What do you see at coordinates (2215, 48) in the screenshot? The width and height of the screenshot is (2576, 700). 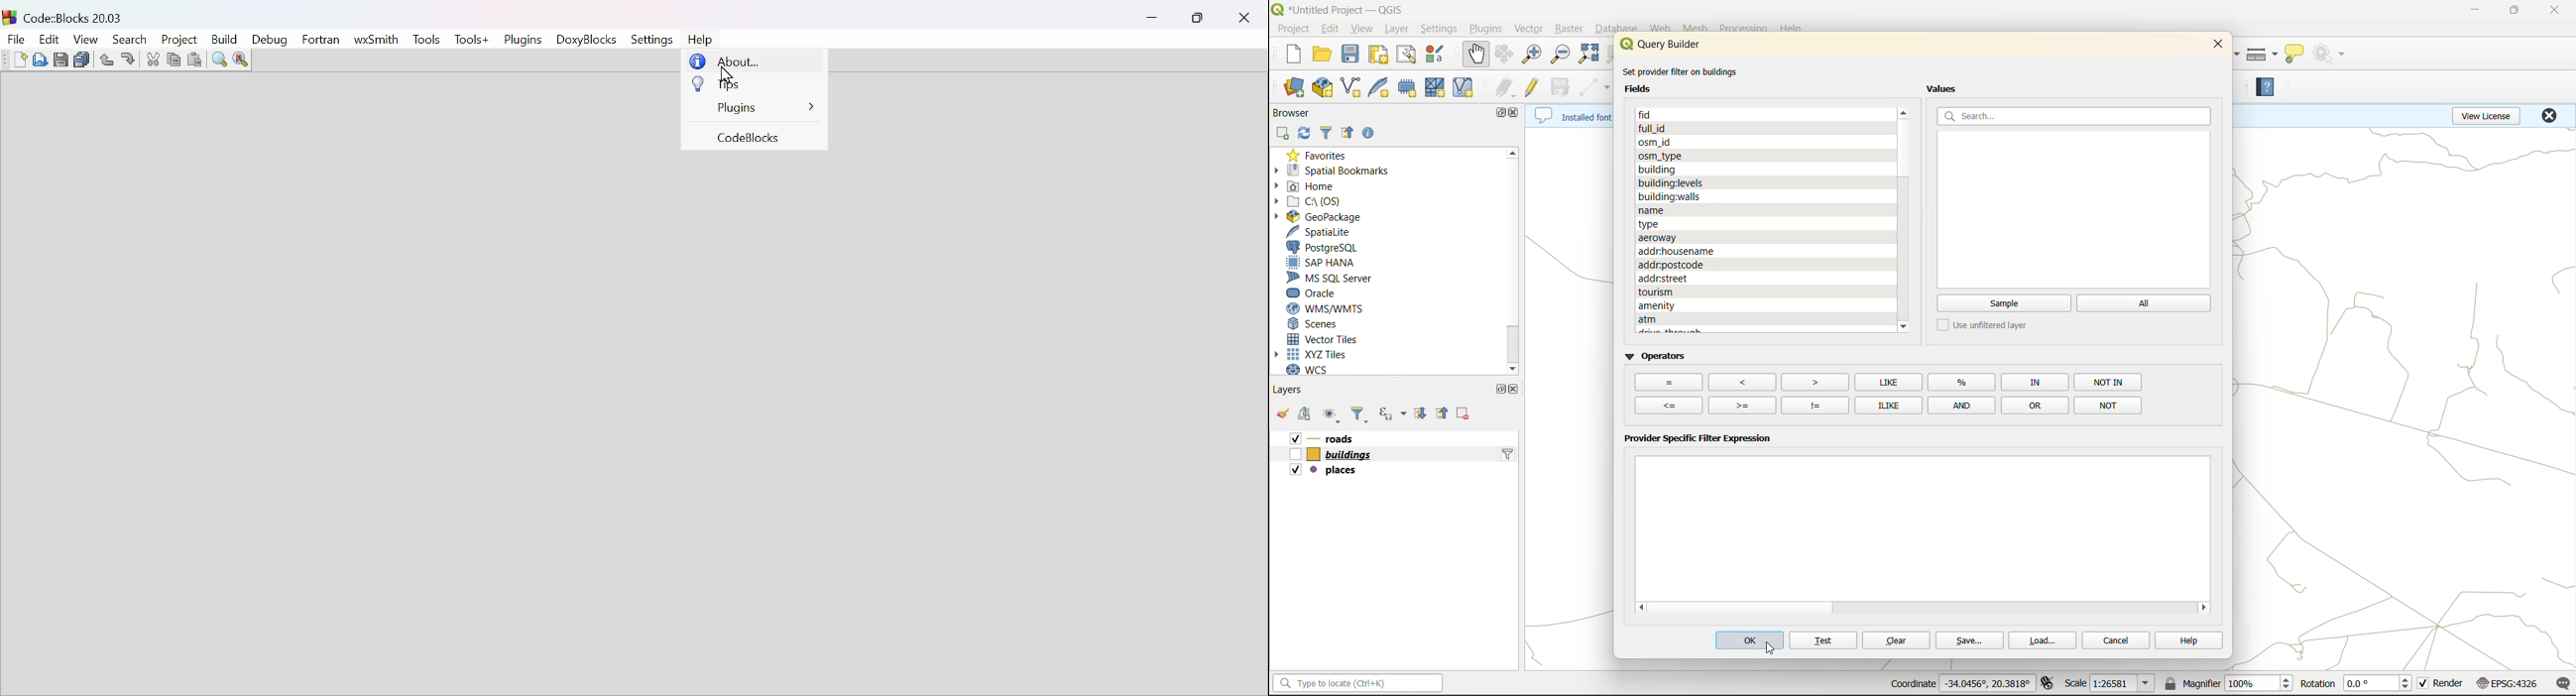 I see `close` at bounding box center [2215, 48].